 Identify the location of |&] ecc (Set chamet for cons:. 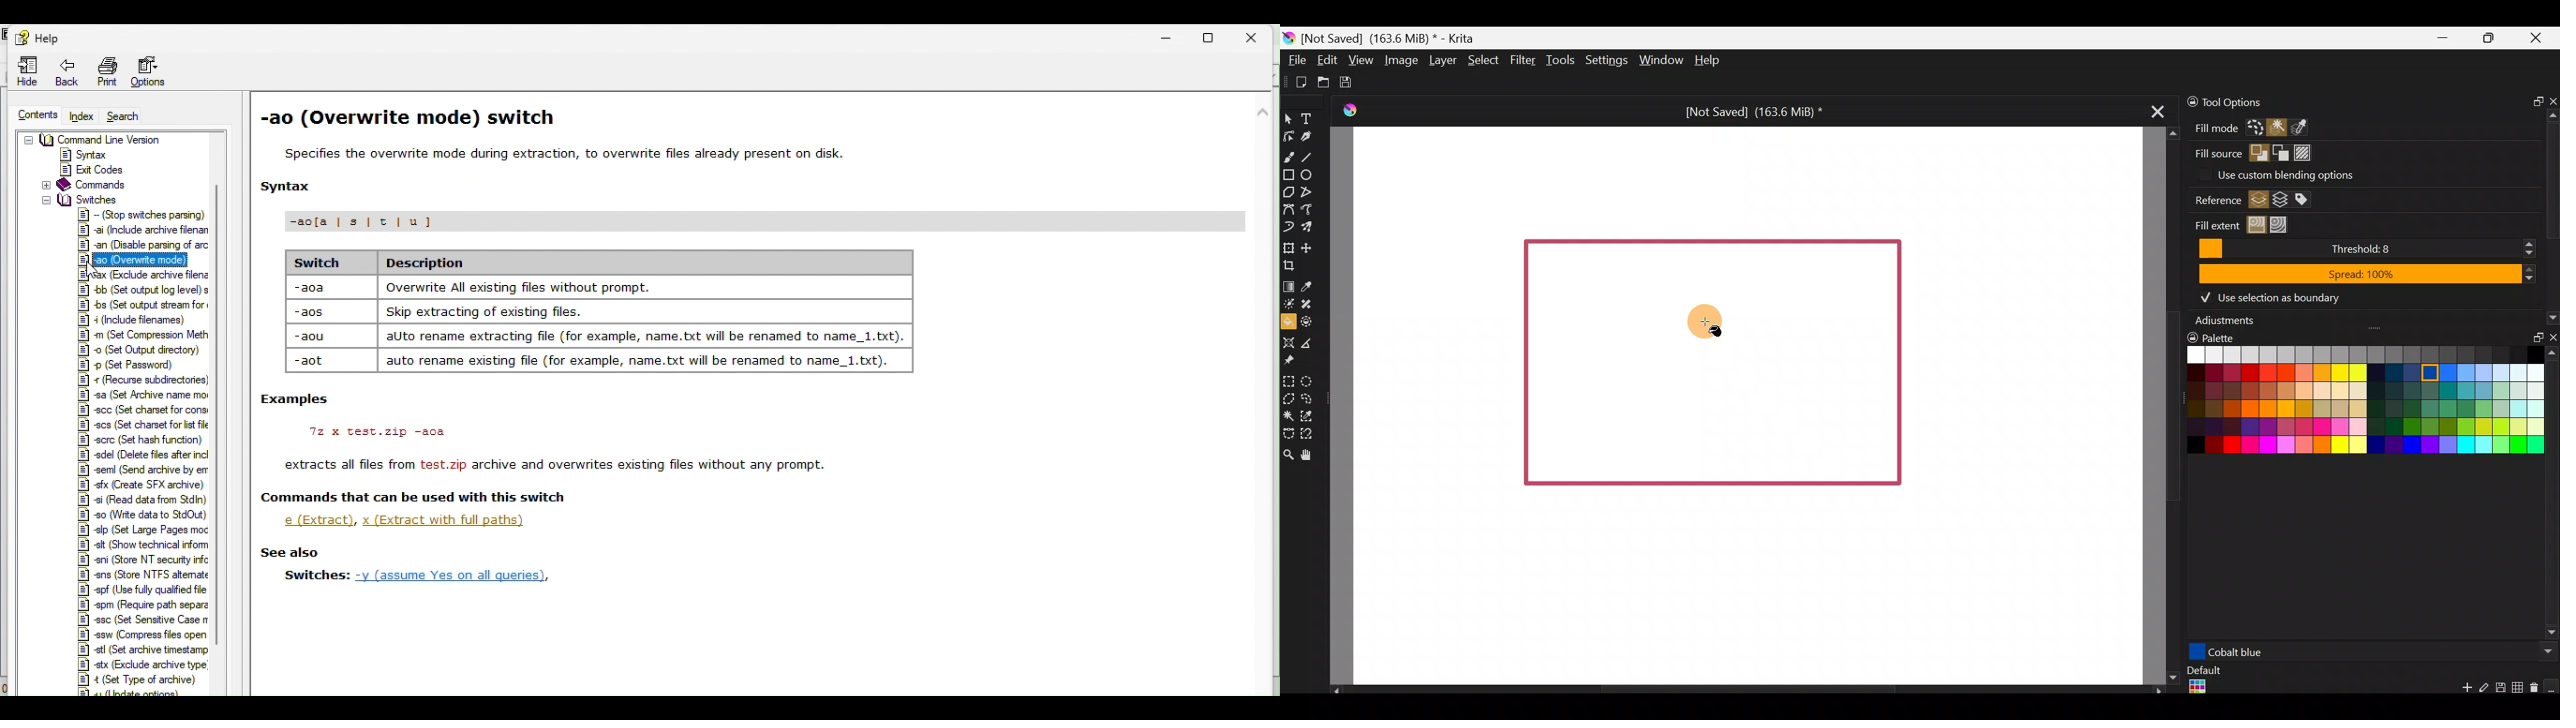
(143, 410).